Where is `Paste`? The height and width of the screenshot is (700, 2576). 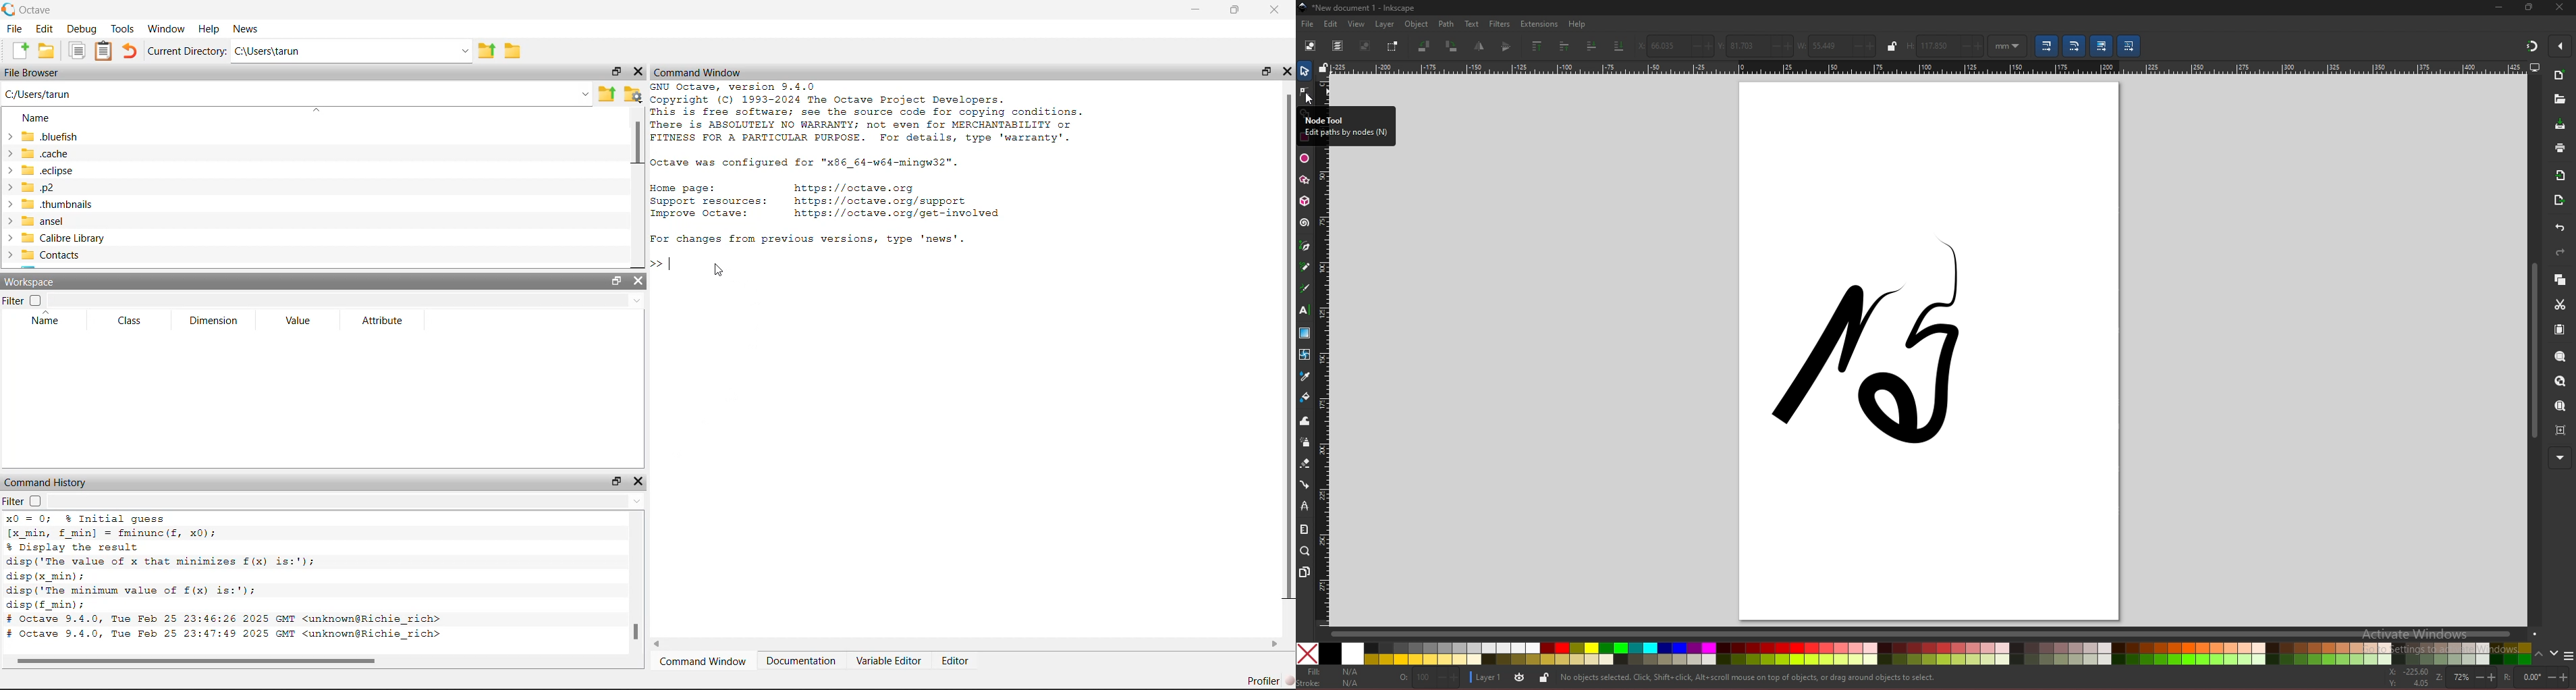 Paste is located at coordinates (104, 53).